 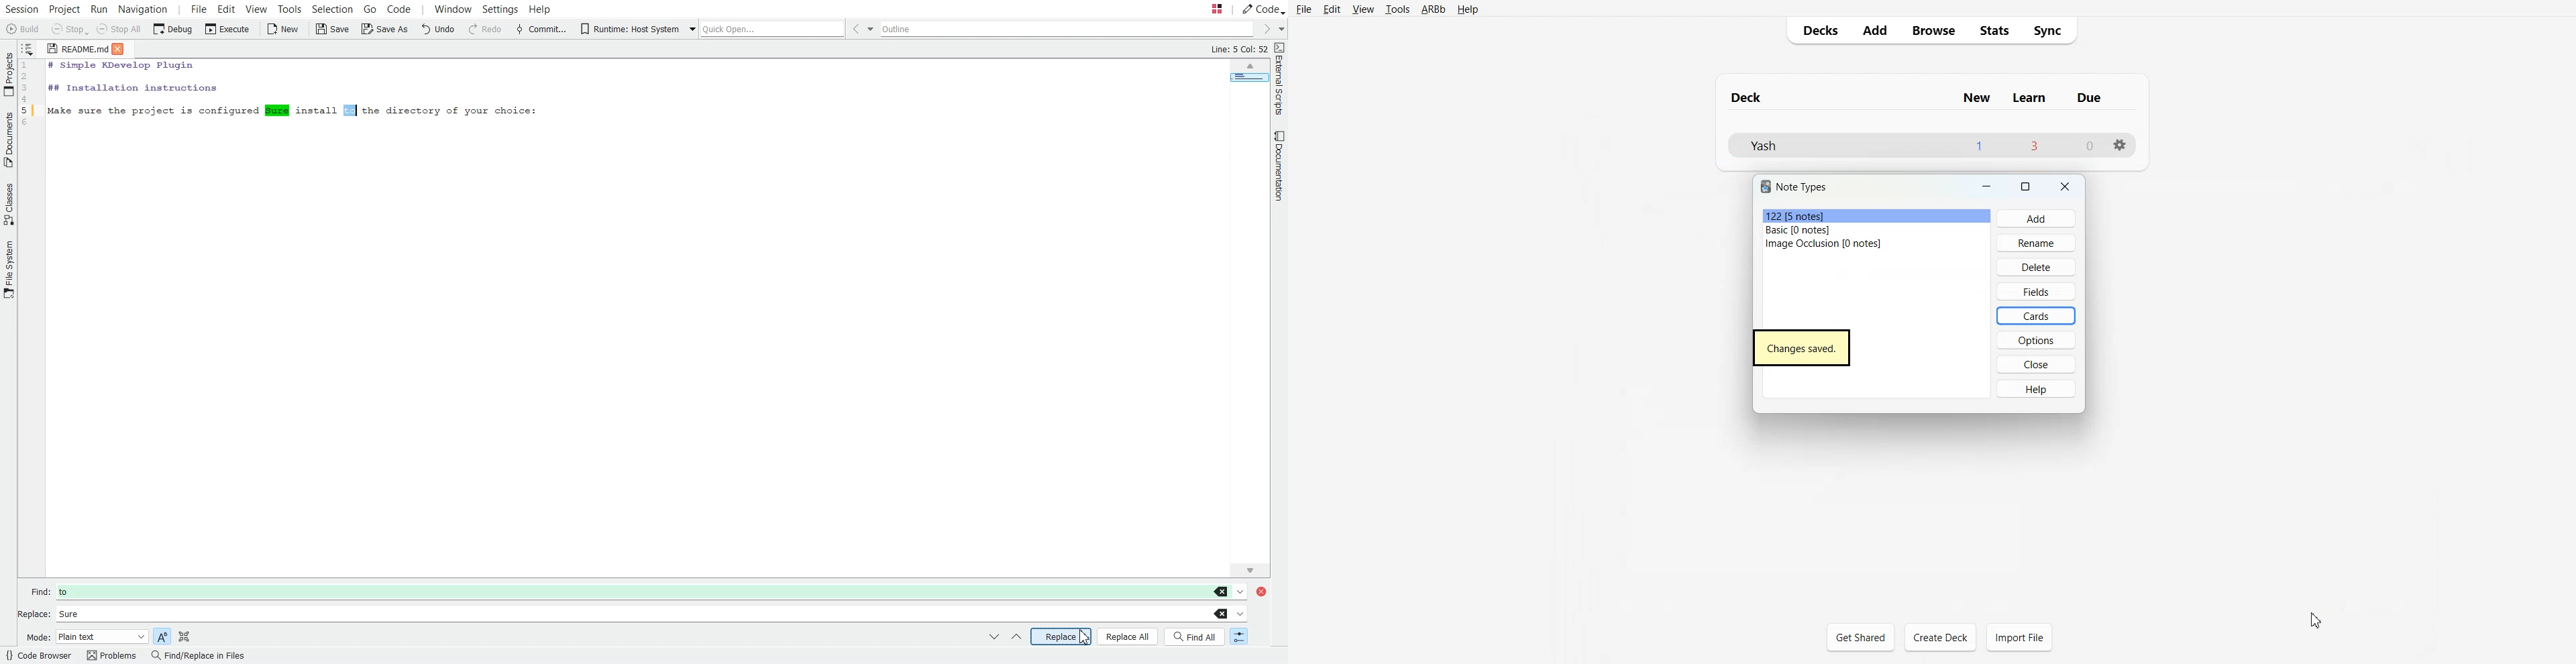 I want to click on close, so click(x=2040, y=364).